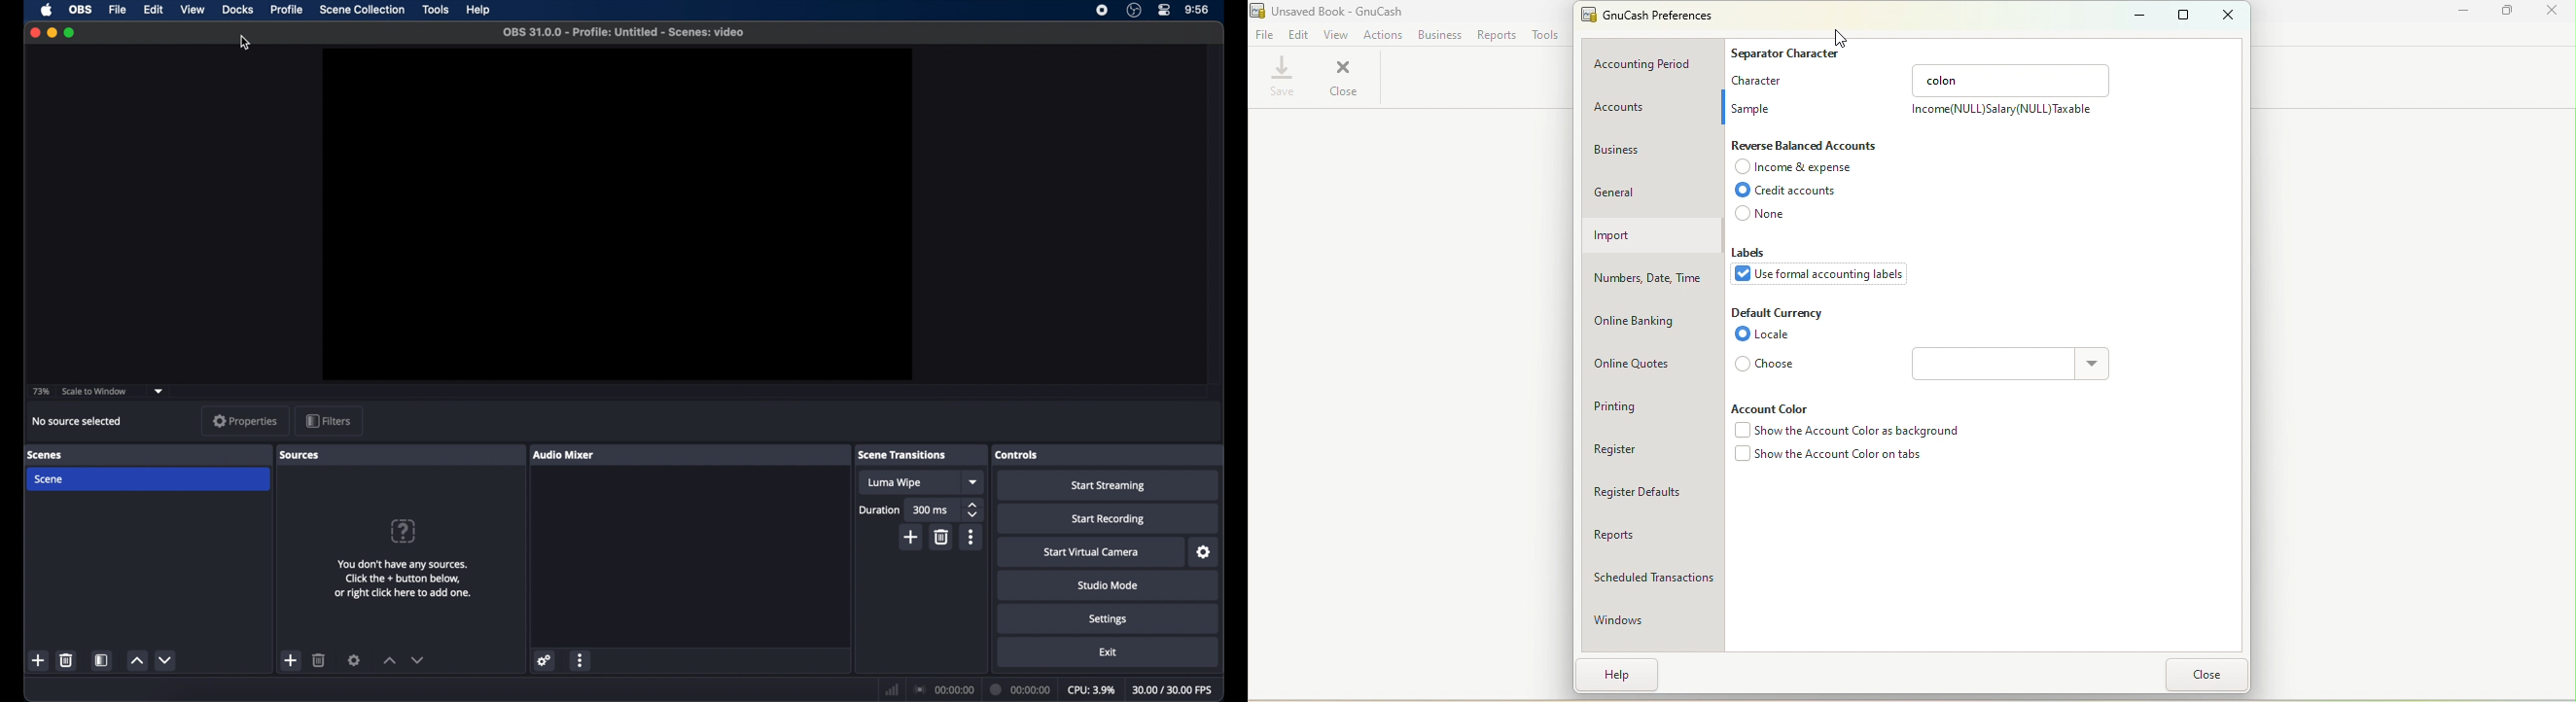 This screenshot has width=2576, height=728. What do you see at coordinates (1754, 105) in the screenshot?
I see `Sample` at bounding box center [1754, 105].